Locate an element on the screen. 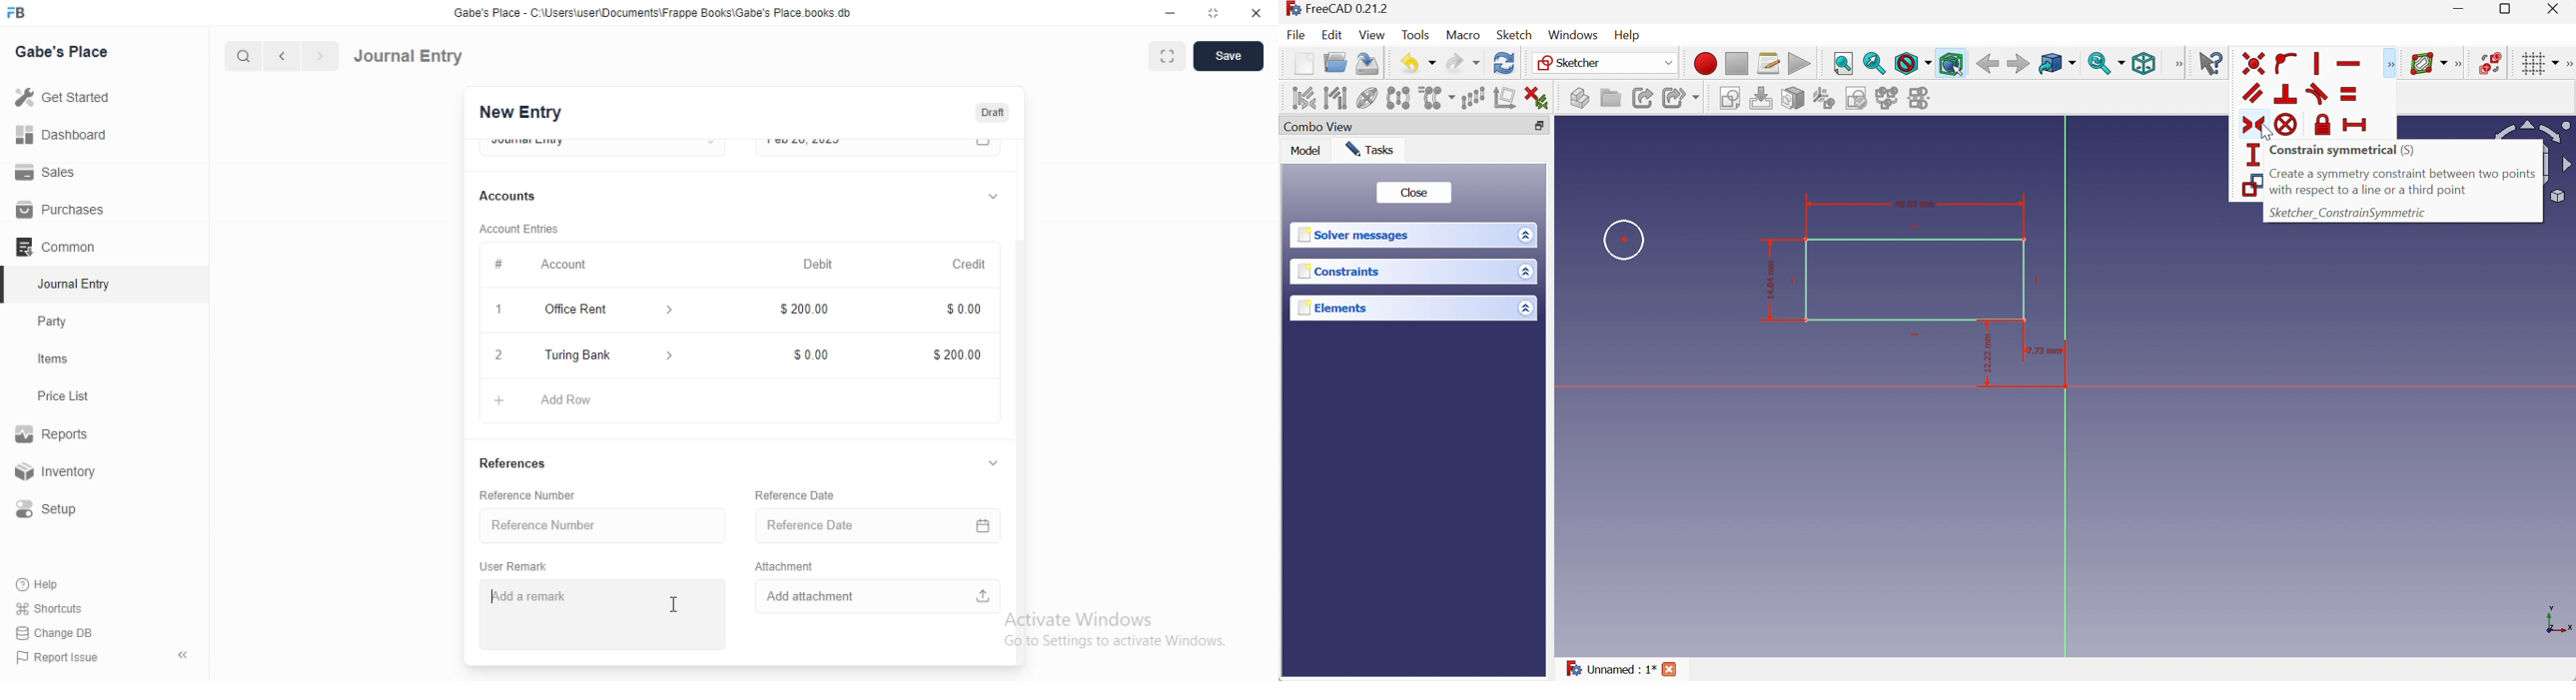 The width and height of the screenshot is (2576, 700). Account Entries. is located at coordinates (517, 229).